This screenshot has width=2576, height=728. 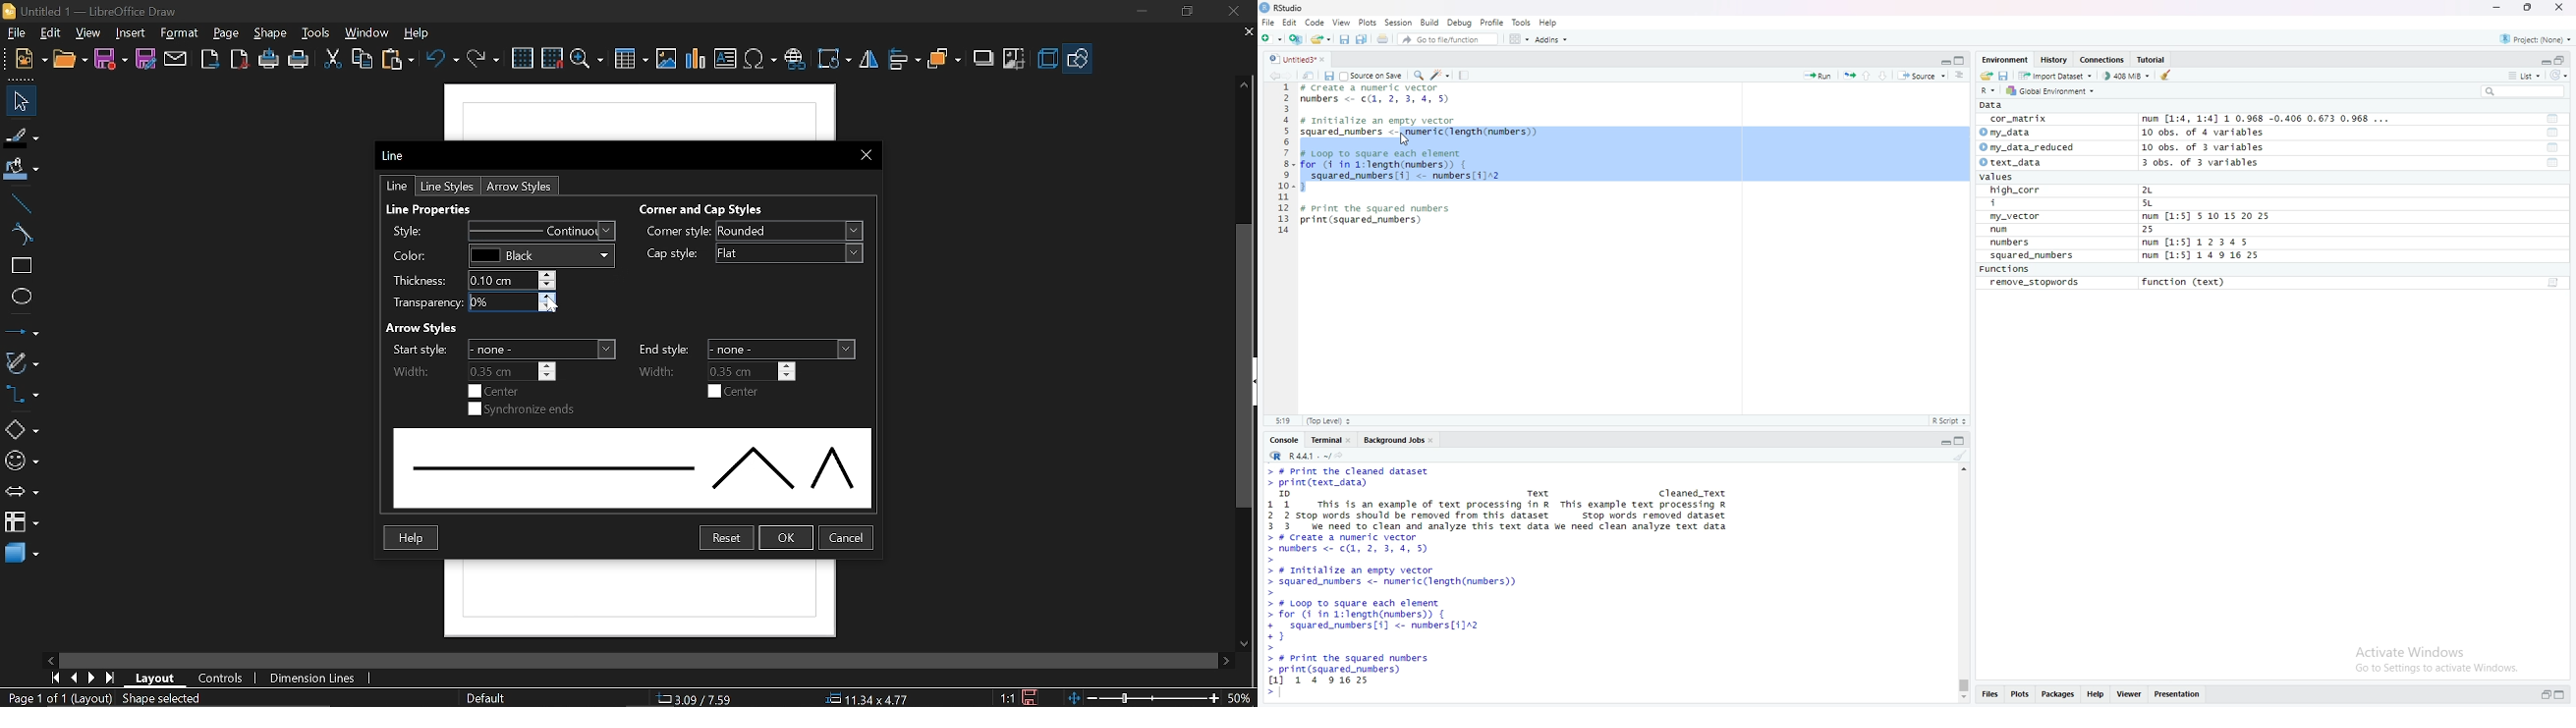 I want to click on insert hyperlink, so click(x=795, y=59).